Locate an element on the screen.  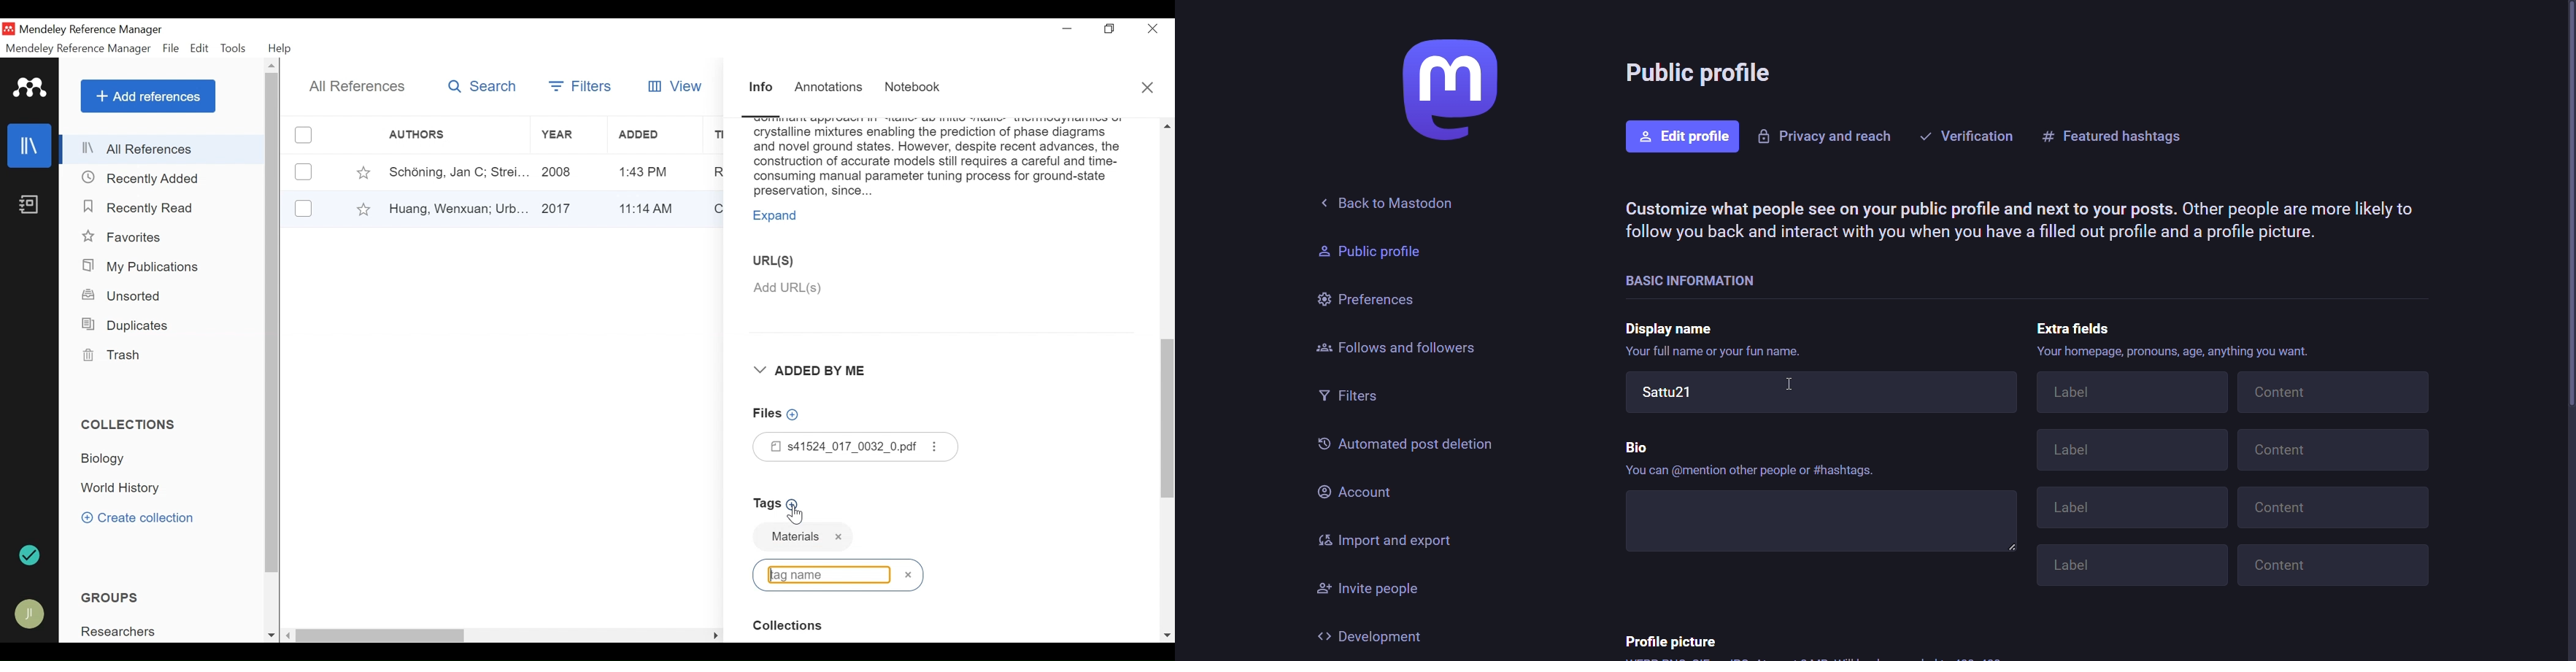
‘You can @mention other people or #hashtags. is located at coordinates (1748, 473).